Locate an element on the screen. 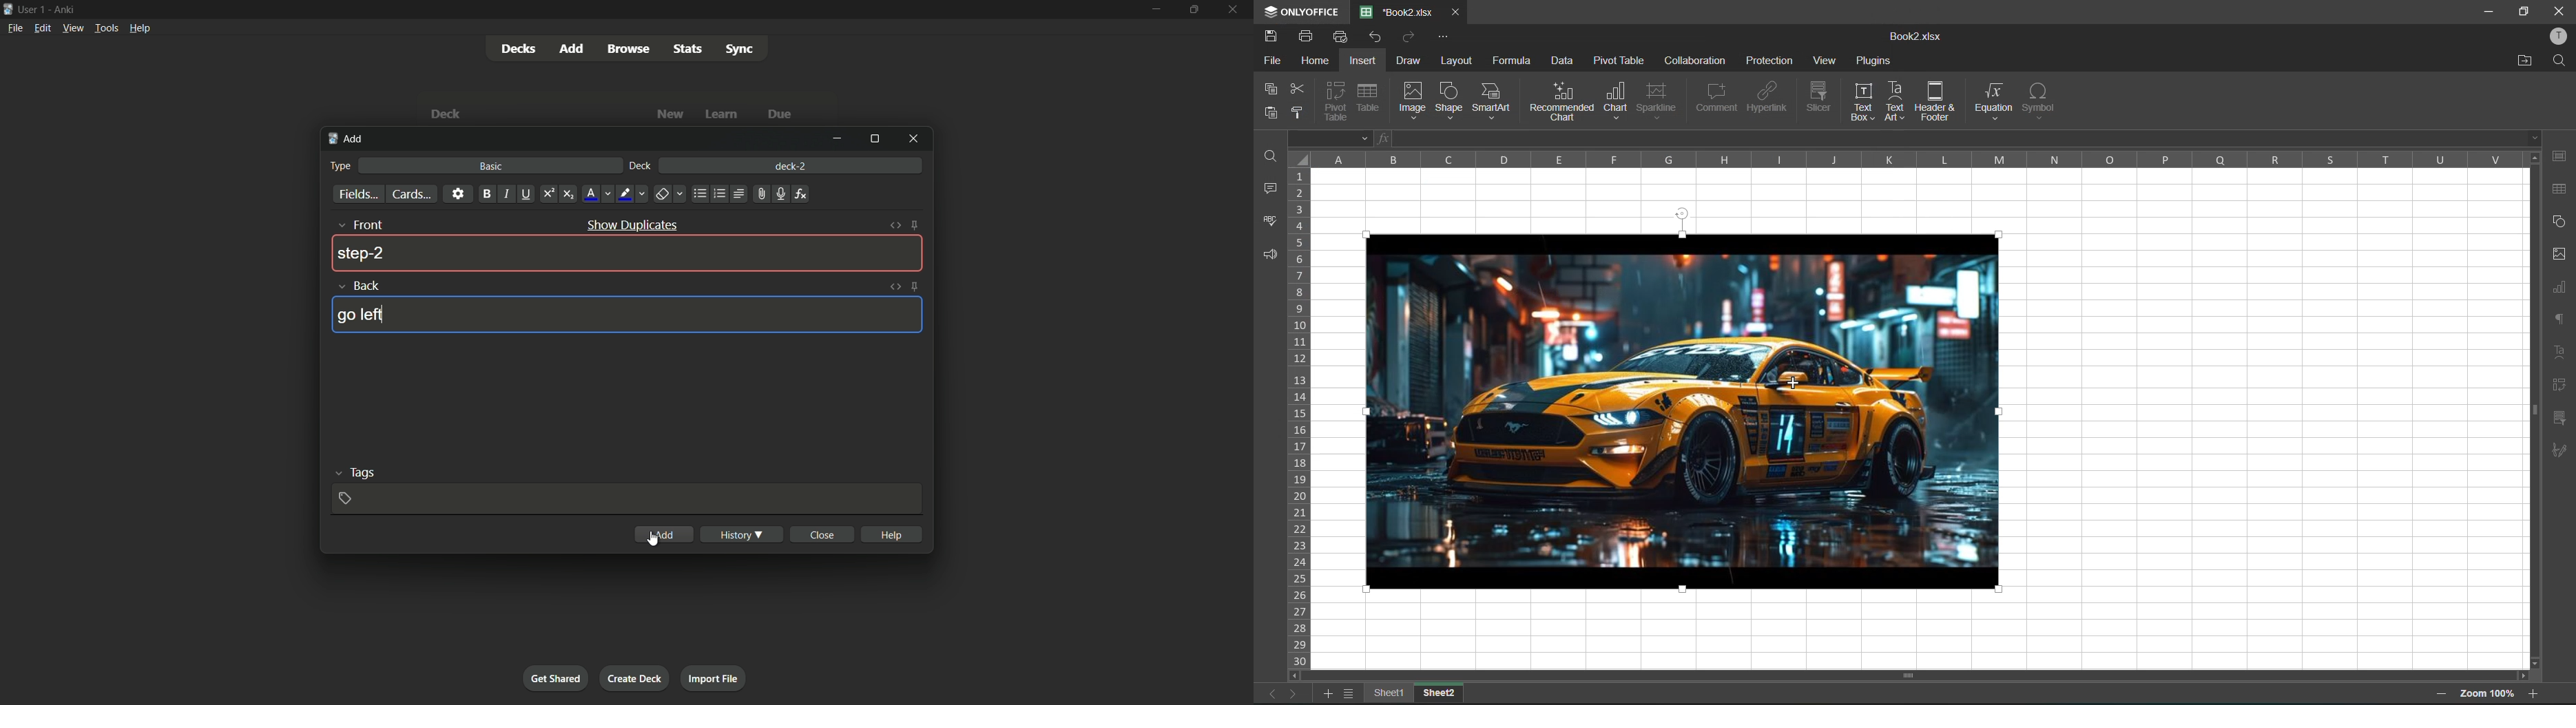 The height and width of the screenshot is (728, 2576). cursor is located at coordinates (654, 540).